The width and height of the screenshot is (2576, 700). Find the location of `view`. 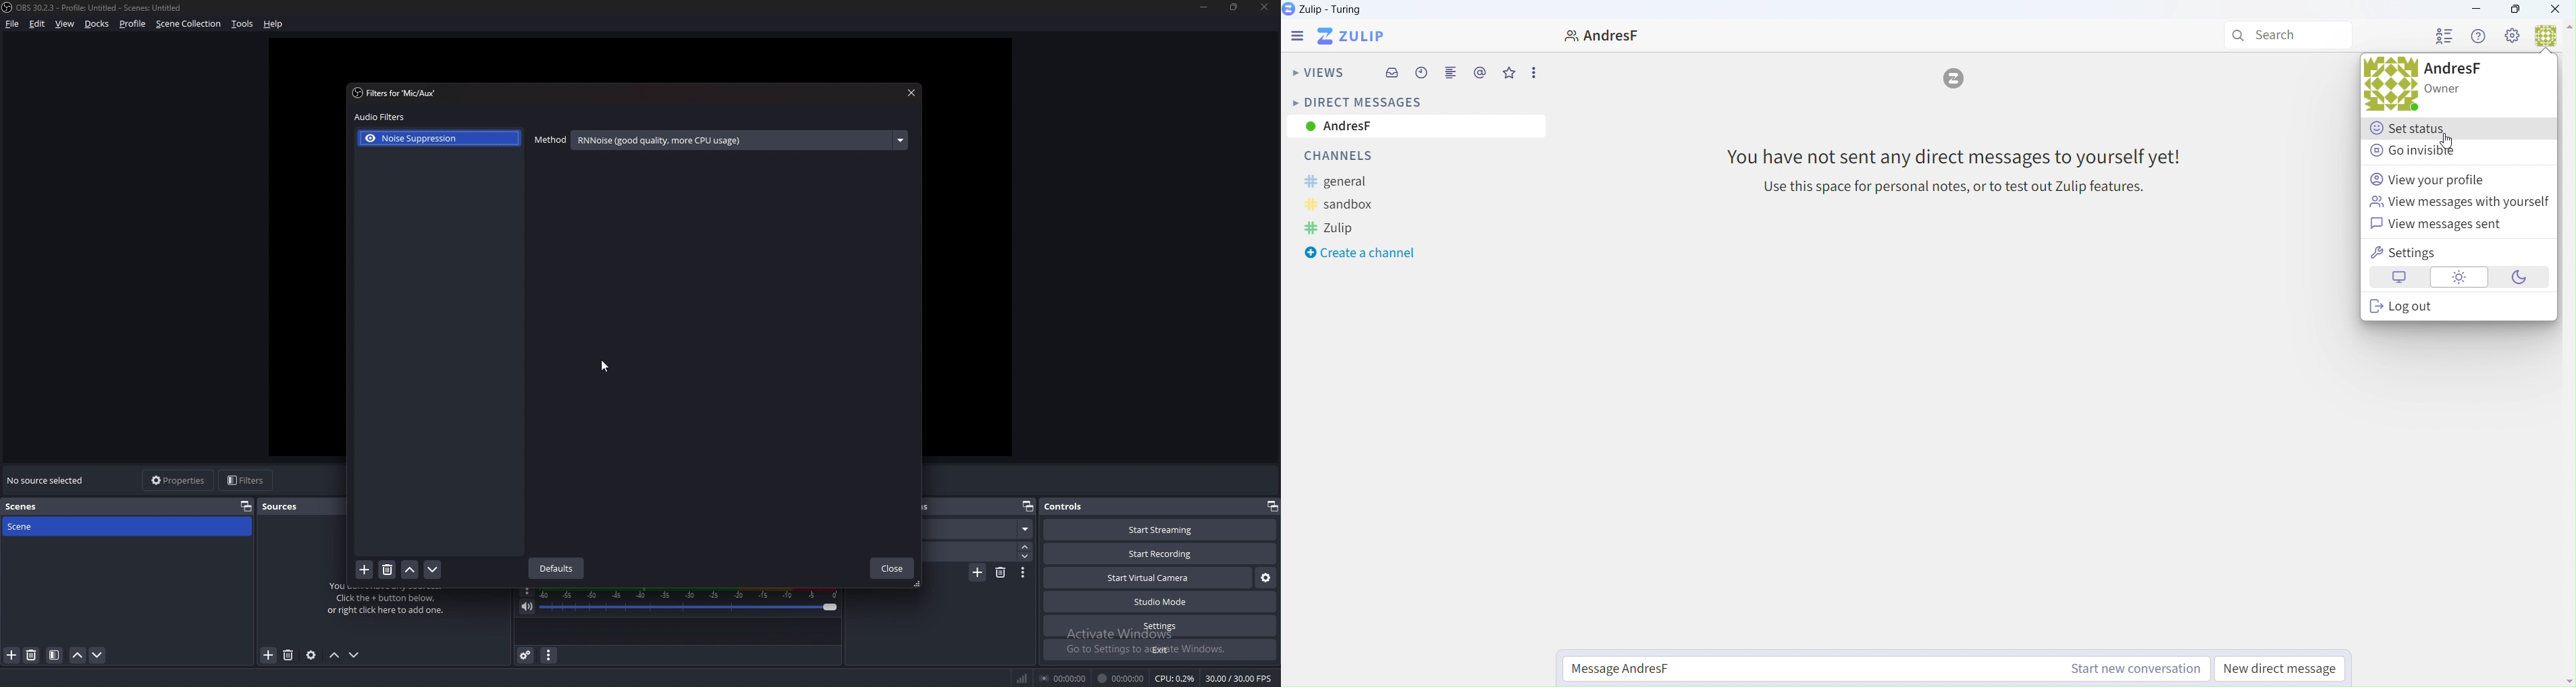

view is located at coordinates (65, 24).